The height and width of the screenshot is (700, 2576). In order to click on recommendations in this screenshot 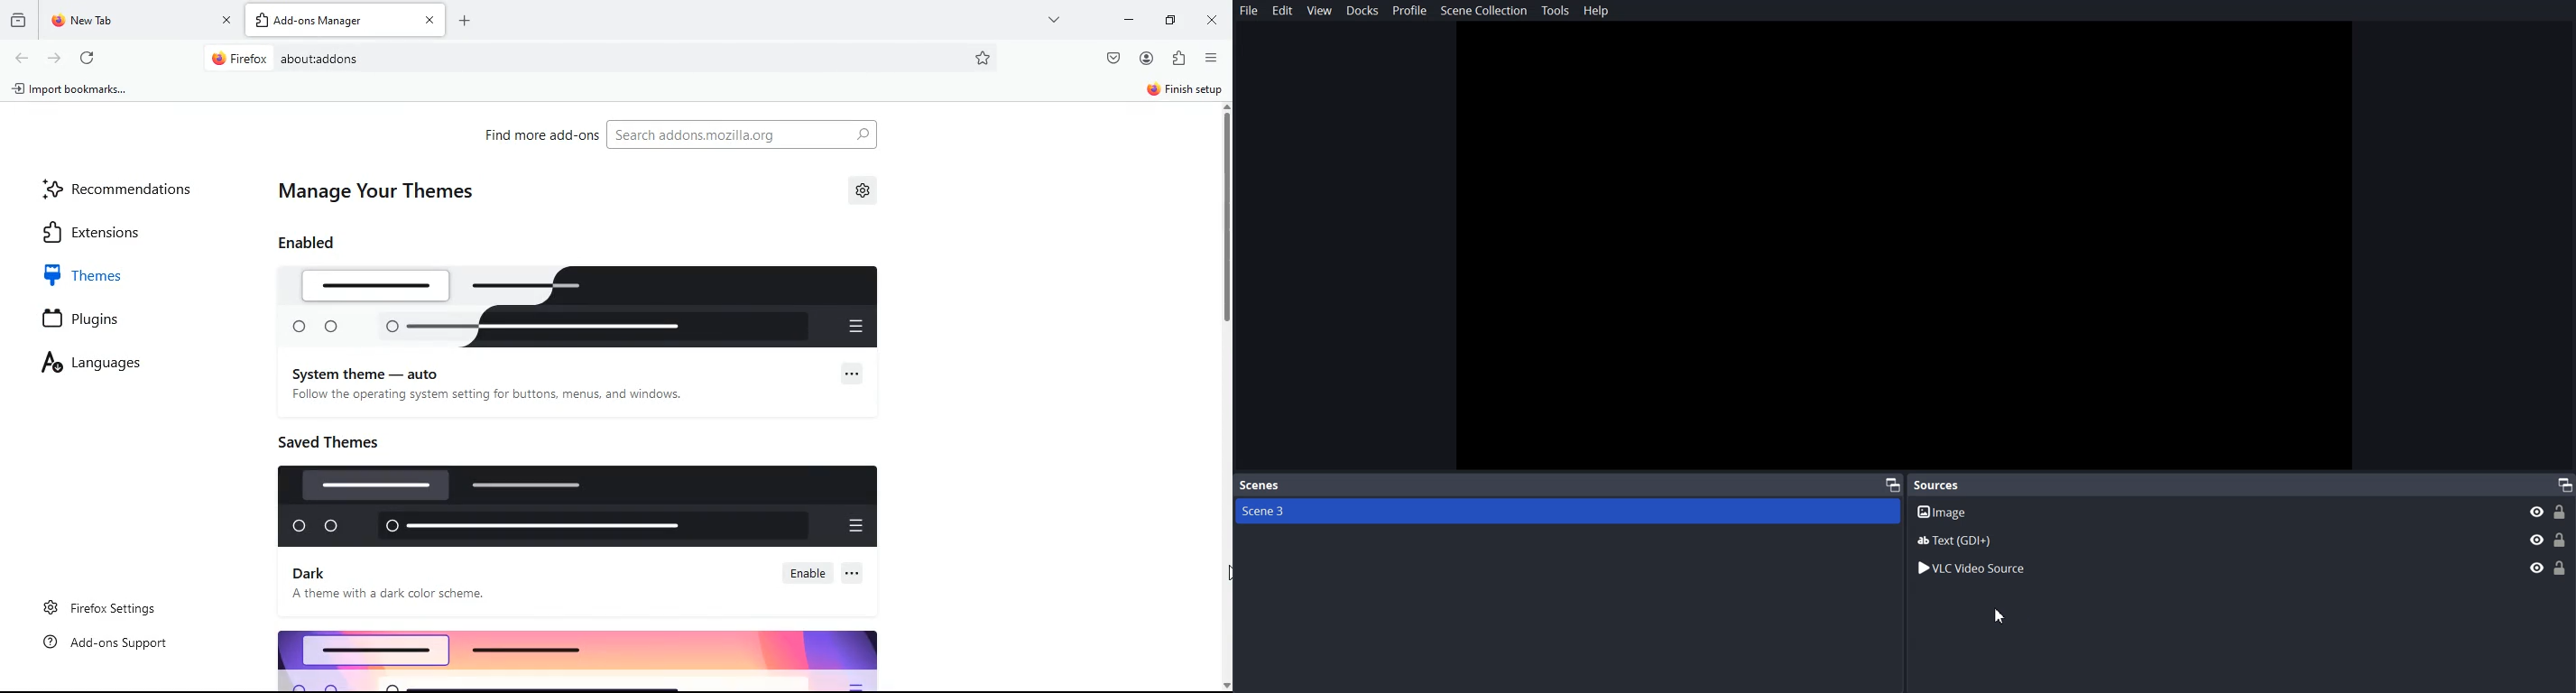, I will do `click(123, 188)`.